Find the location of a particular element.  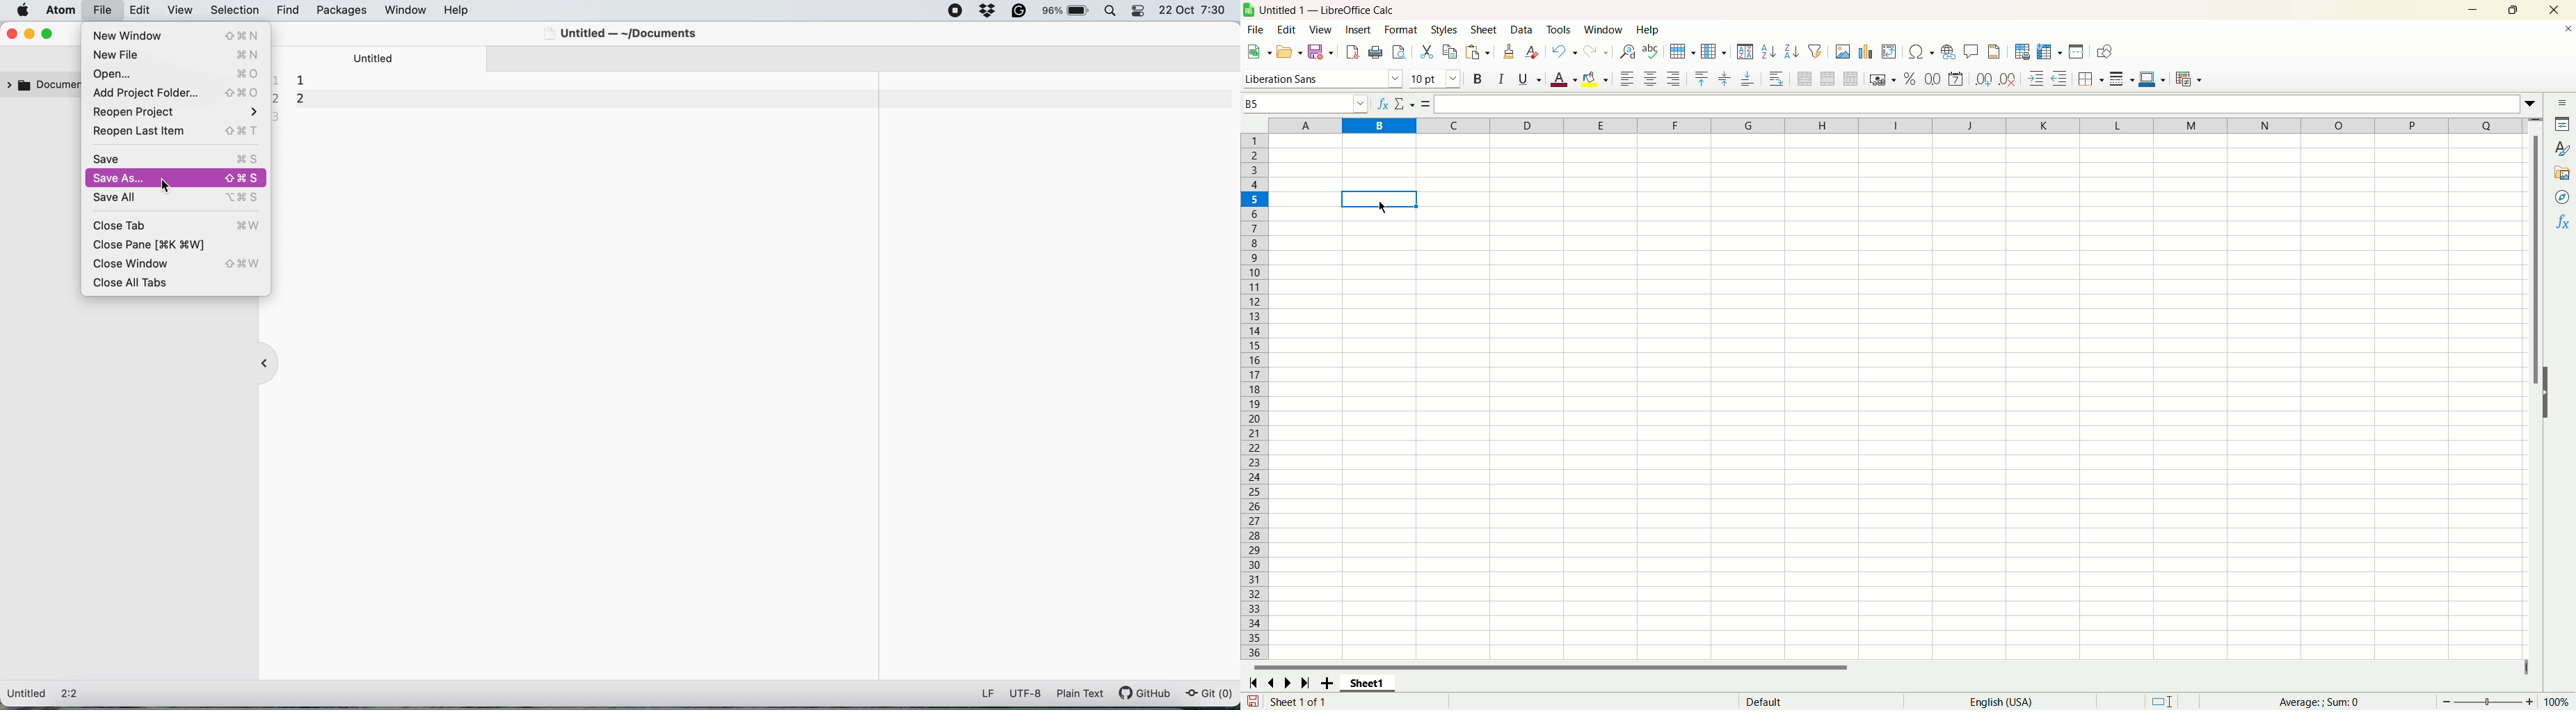

scroll to first sheet is located at coordinates (1254, 684).